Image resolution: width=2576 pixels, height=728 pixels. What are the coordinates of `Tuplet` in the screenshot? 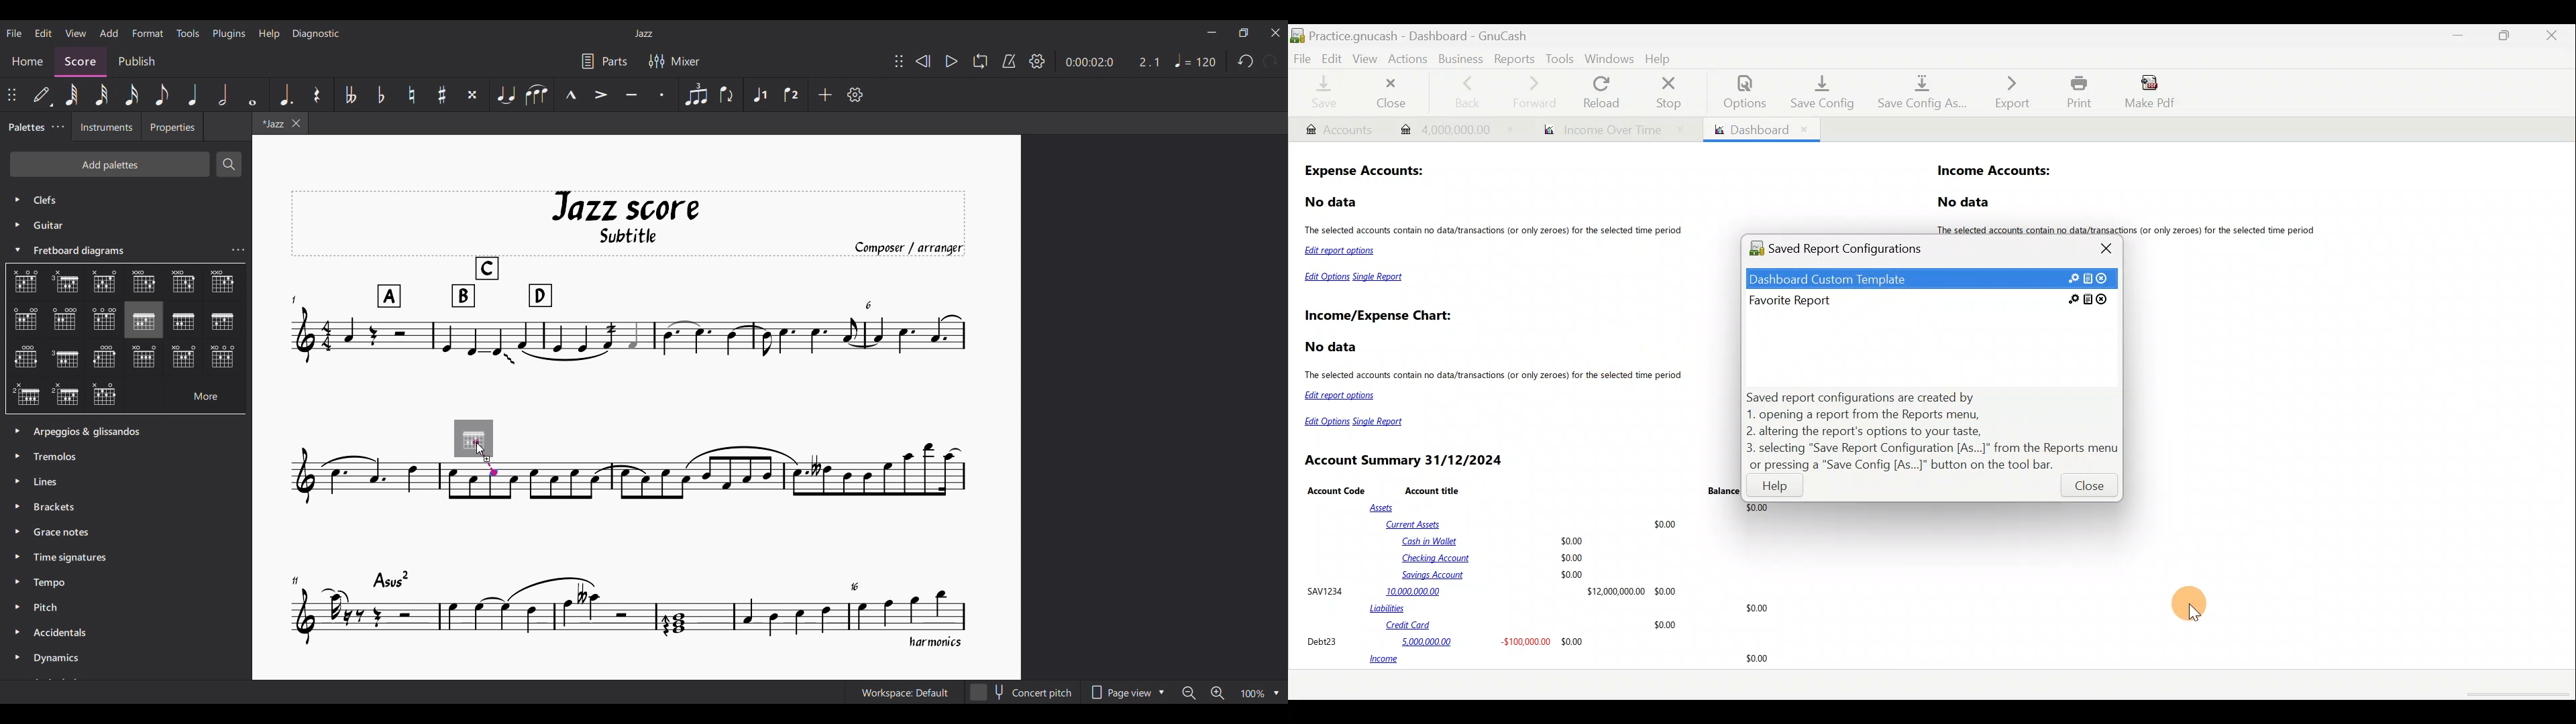 It's located at (696, 95).